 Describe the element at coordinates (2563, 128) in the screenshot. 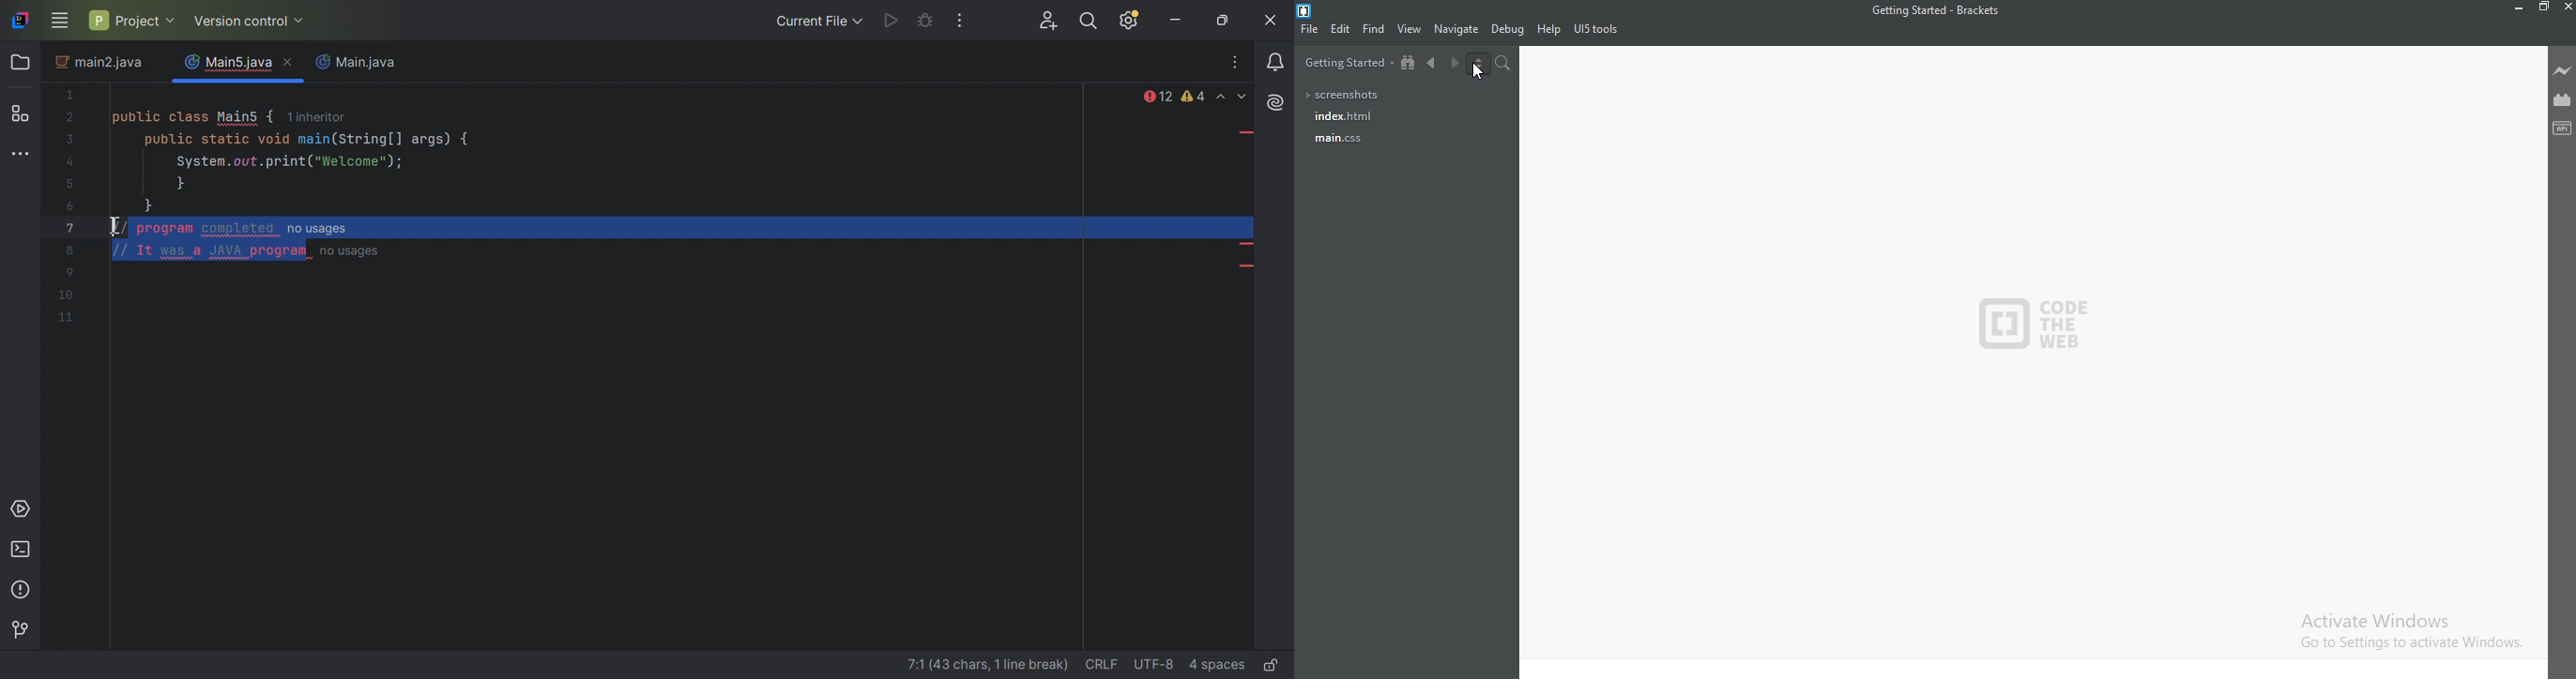

I see `toolbox` at that location.